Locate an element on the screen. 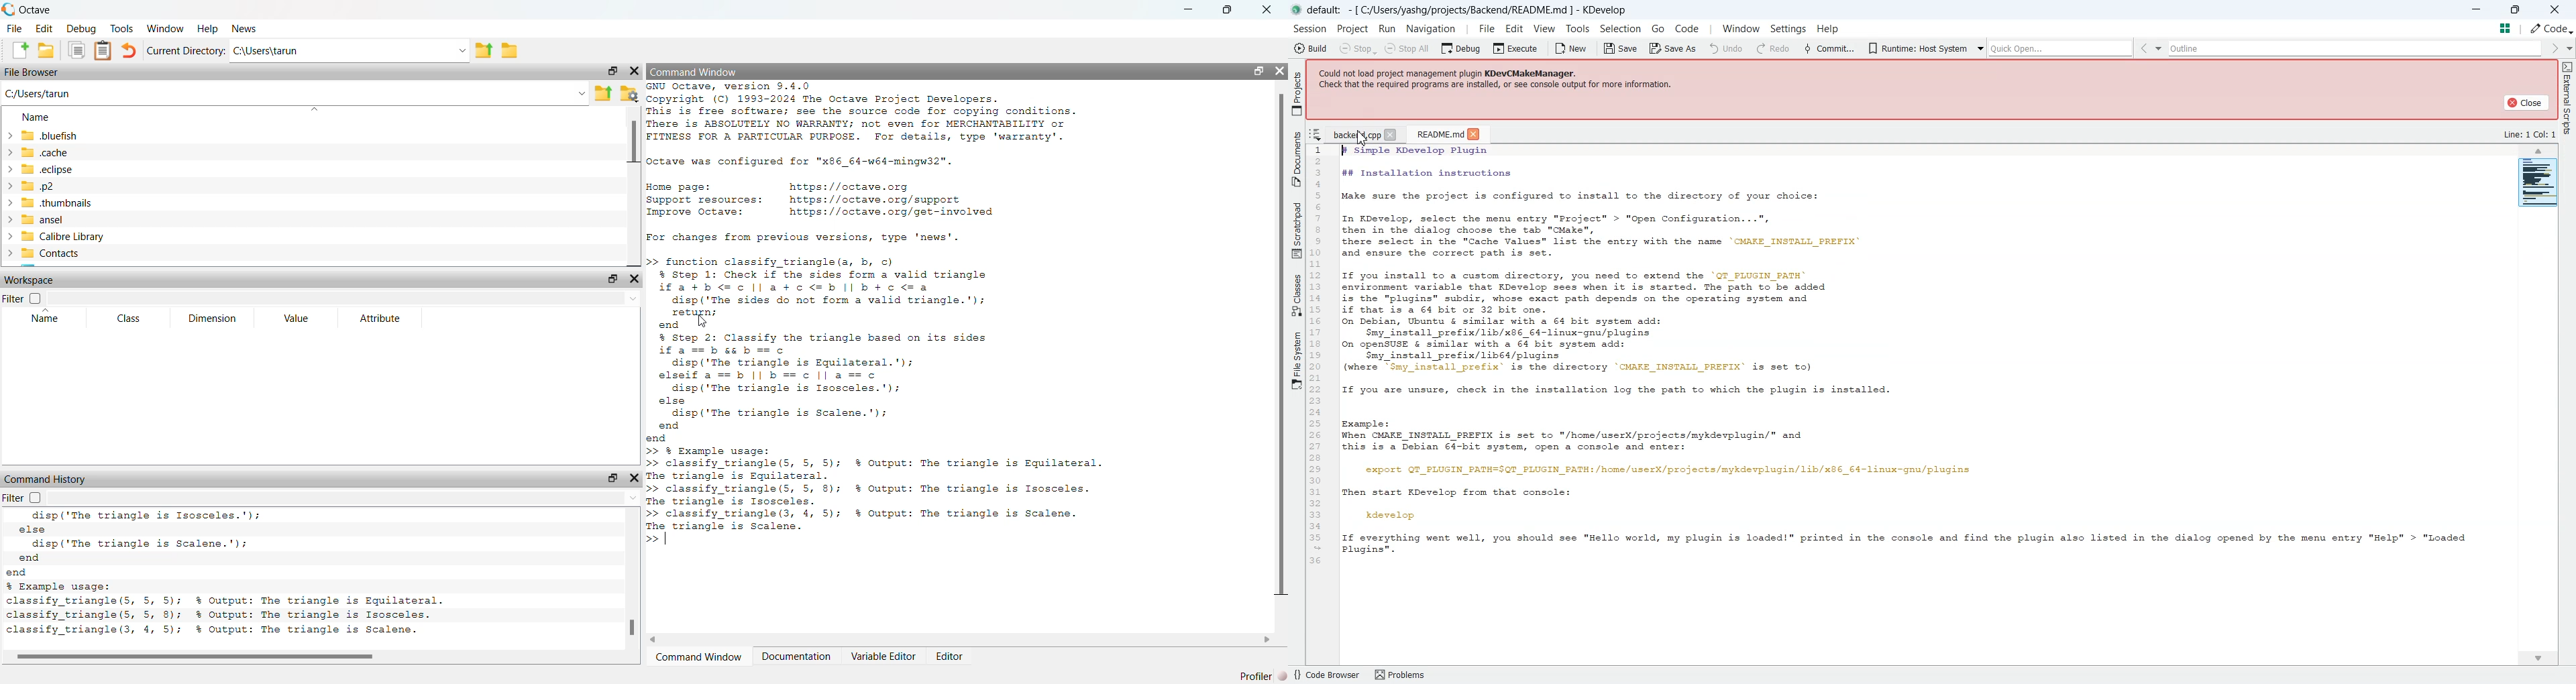 This screenshot has width=2576, height=700. Problems is located at coordinates (1405, 674).